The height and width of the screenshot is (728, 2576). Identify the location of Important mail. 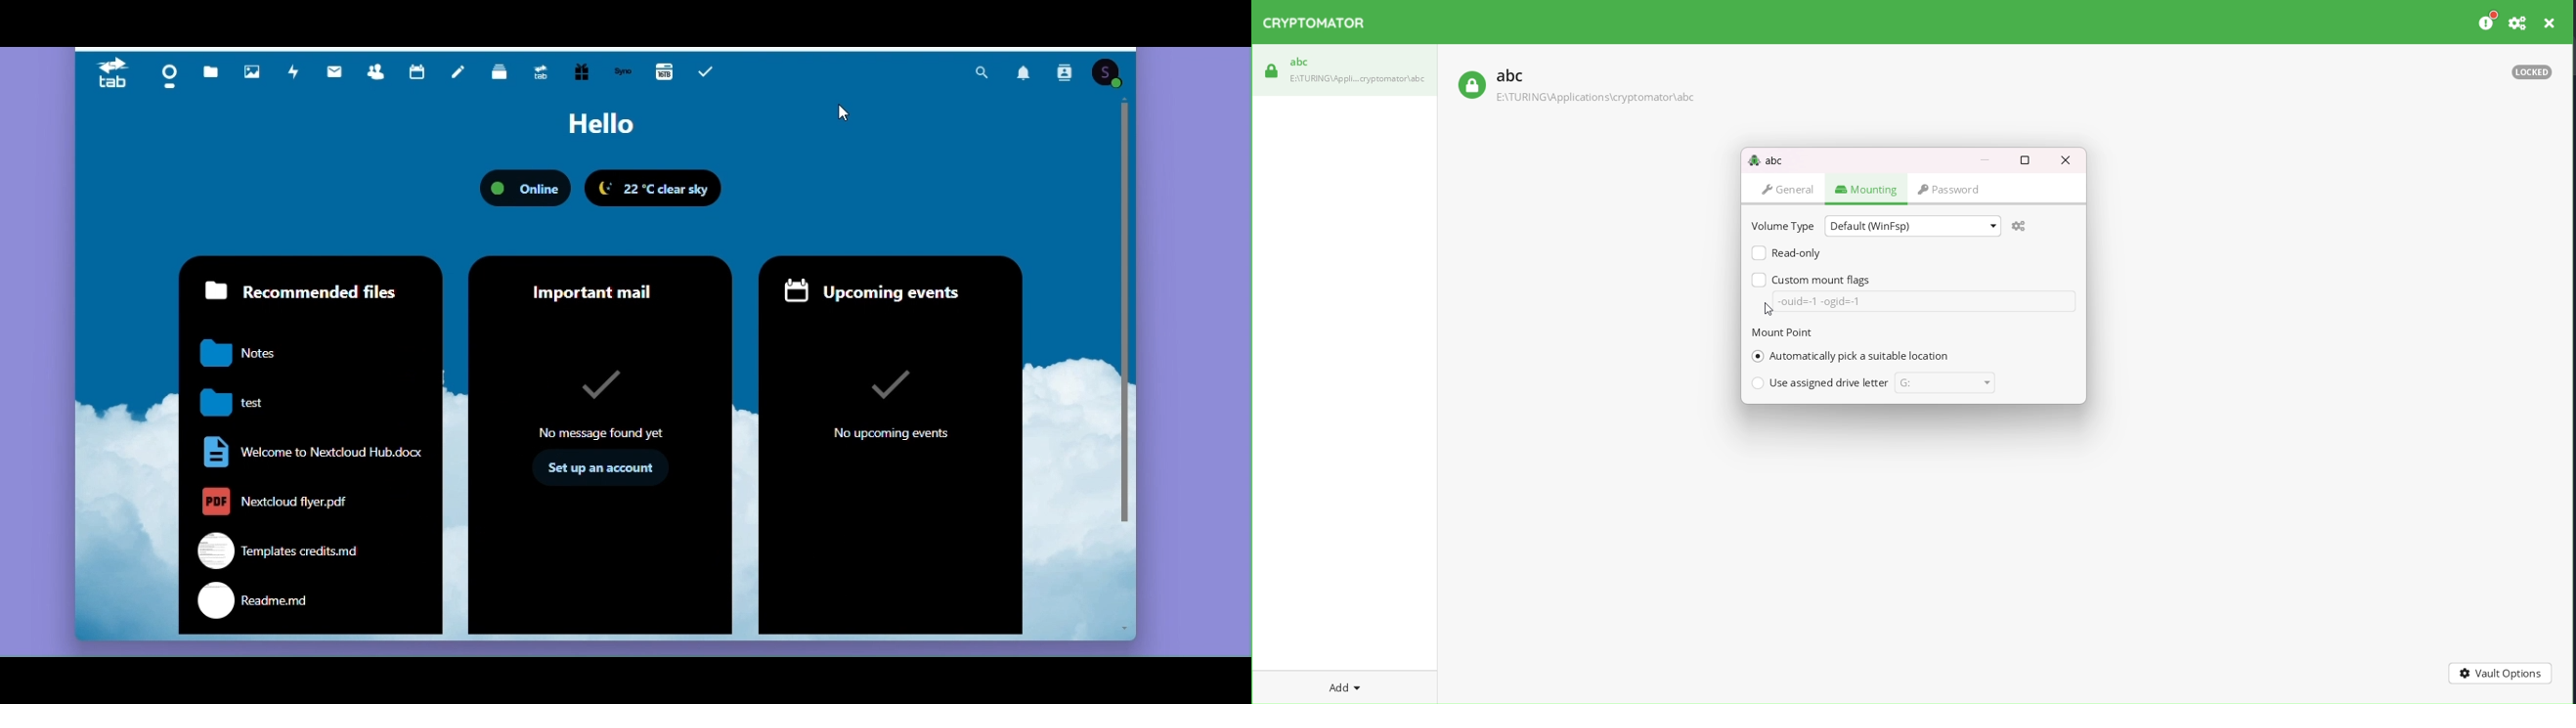
(599, 285).